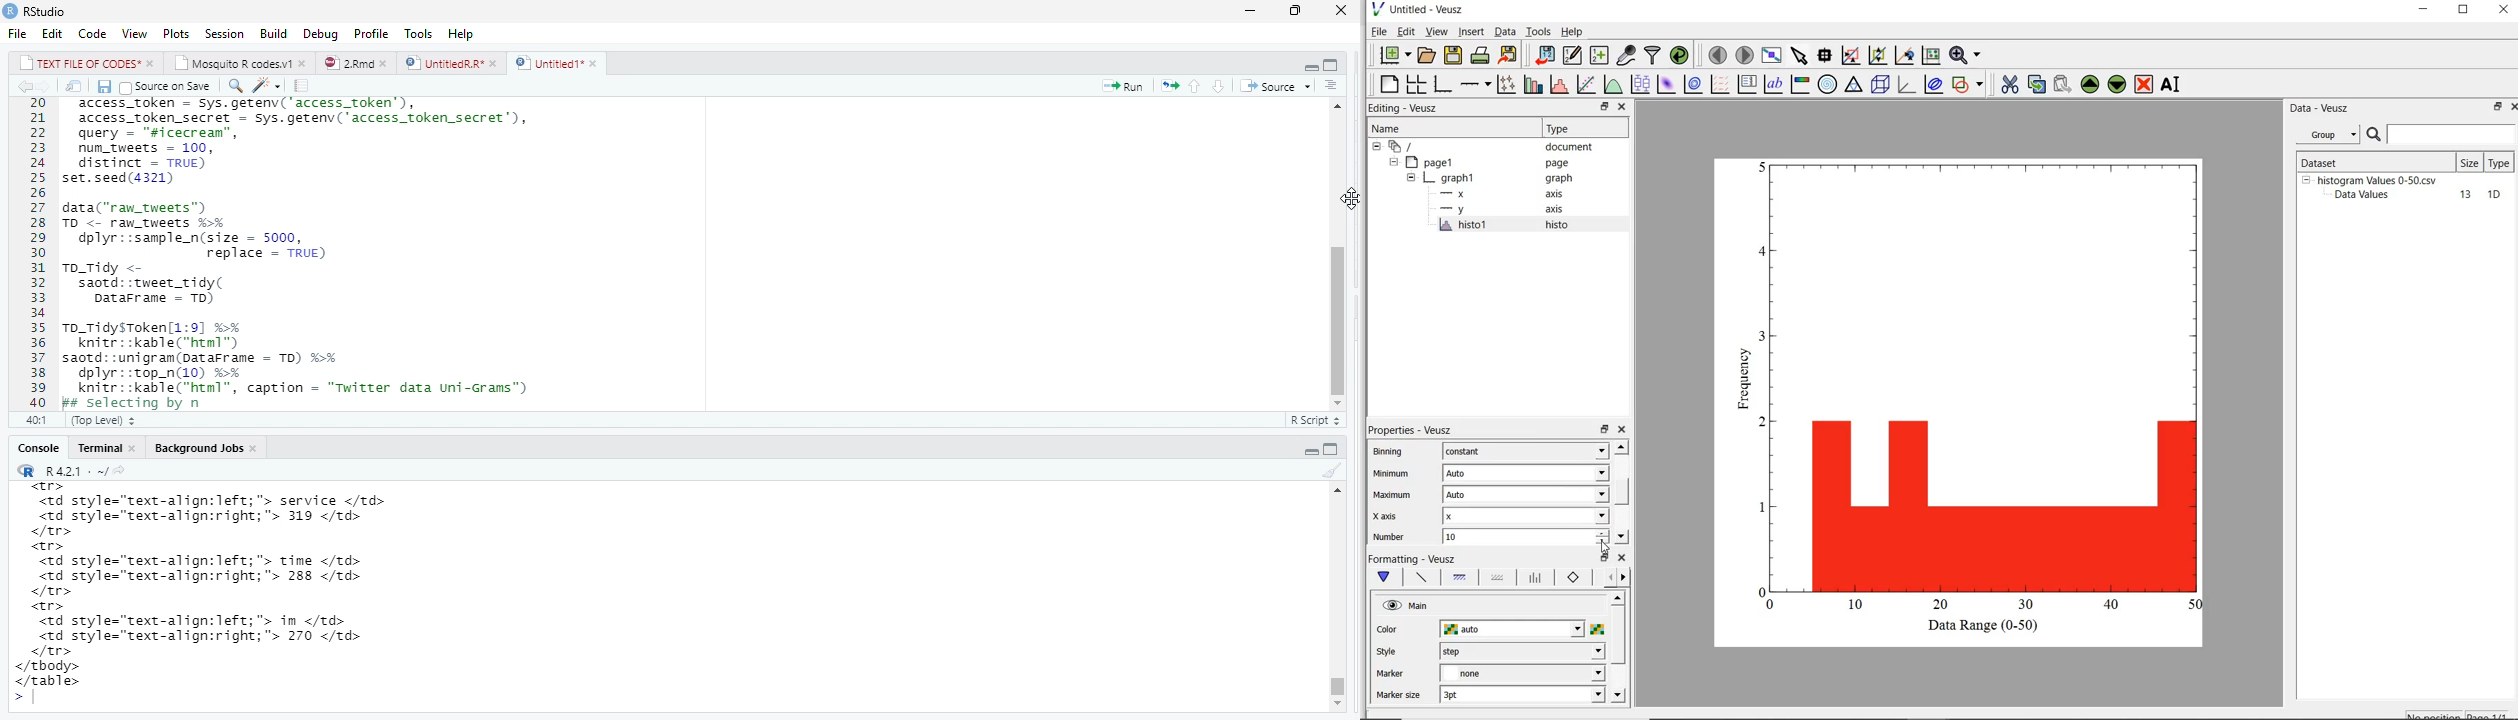 This screenshot has height=728, width=2520. What do you see at coordinates (2460, 195) in the screenshot?
I see `13` at bounding box center [2460, 195].